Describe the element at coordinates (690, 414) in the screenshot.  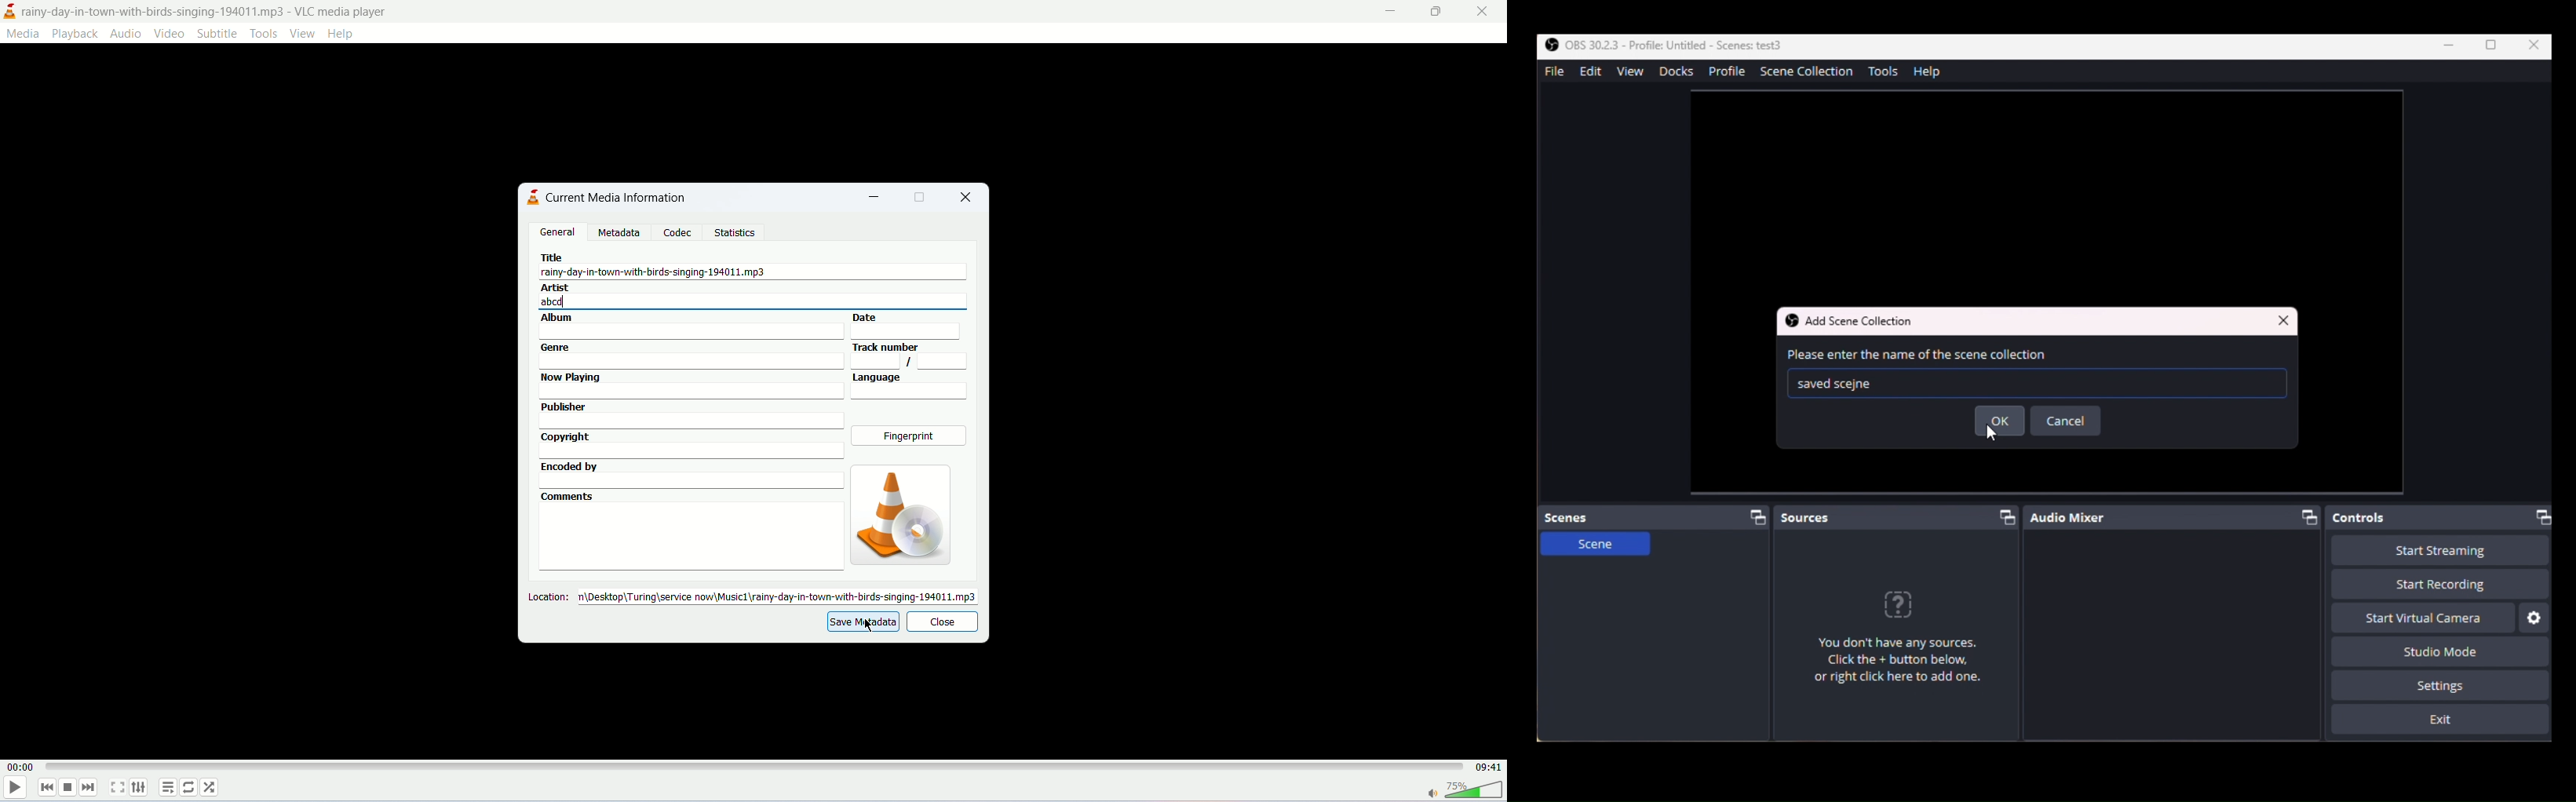
I see `publisher` at that location.